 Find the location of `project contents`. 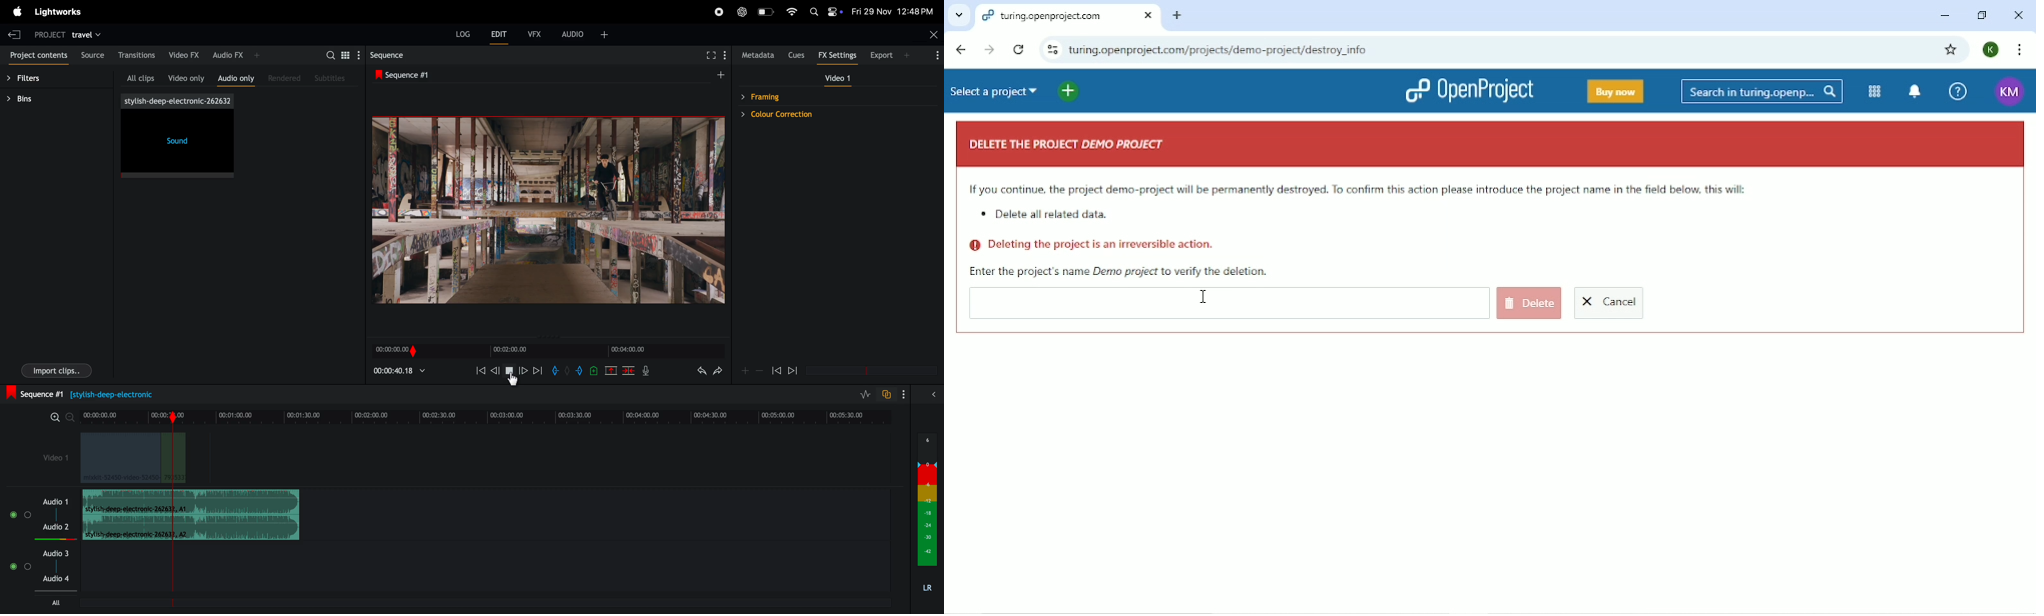

project contents is located at coordinates (37, 57).